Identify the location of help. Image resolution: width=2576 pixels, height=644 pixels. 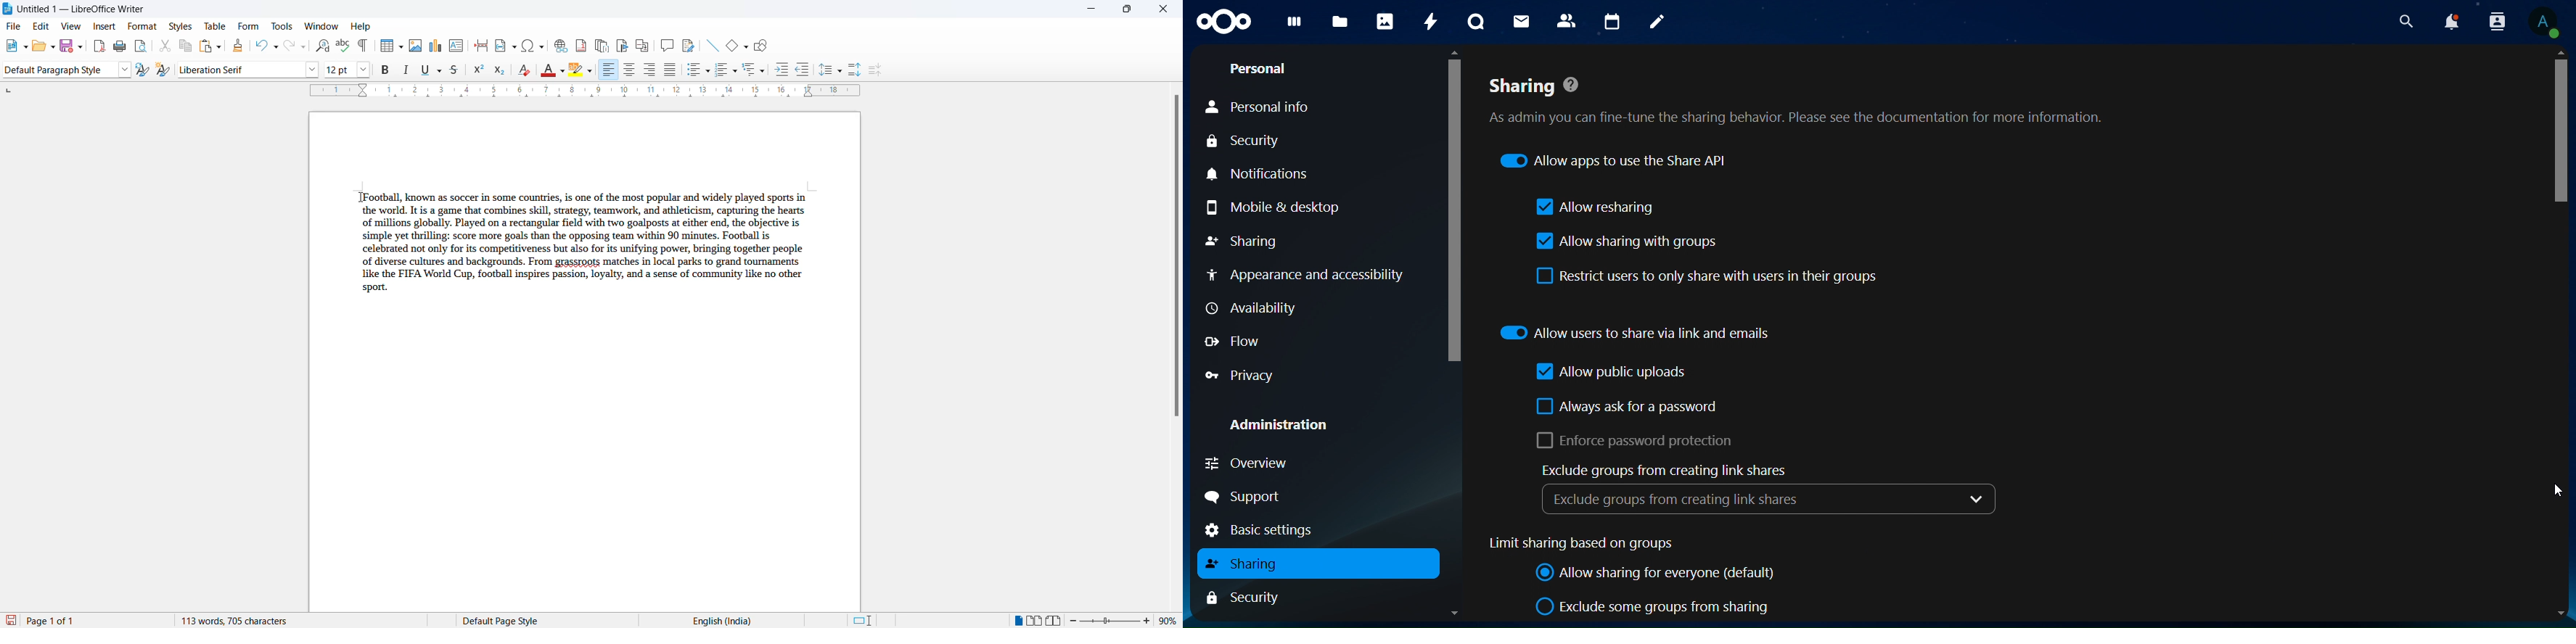
(360, 26).